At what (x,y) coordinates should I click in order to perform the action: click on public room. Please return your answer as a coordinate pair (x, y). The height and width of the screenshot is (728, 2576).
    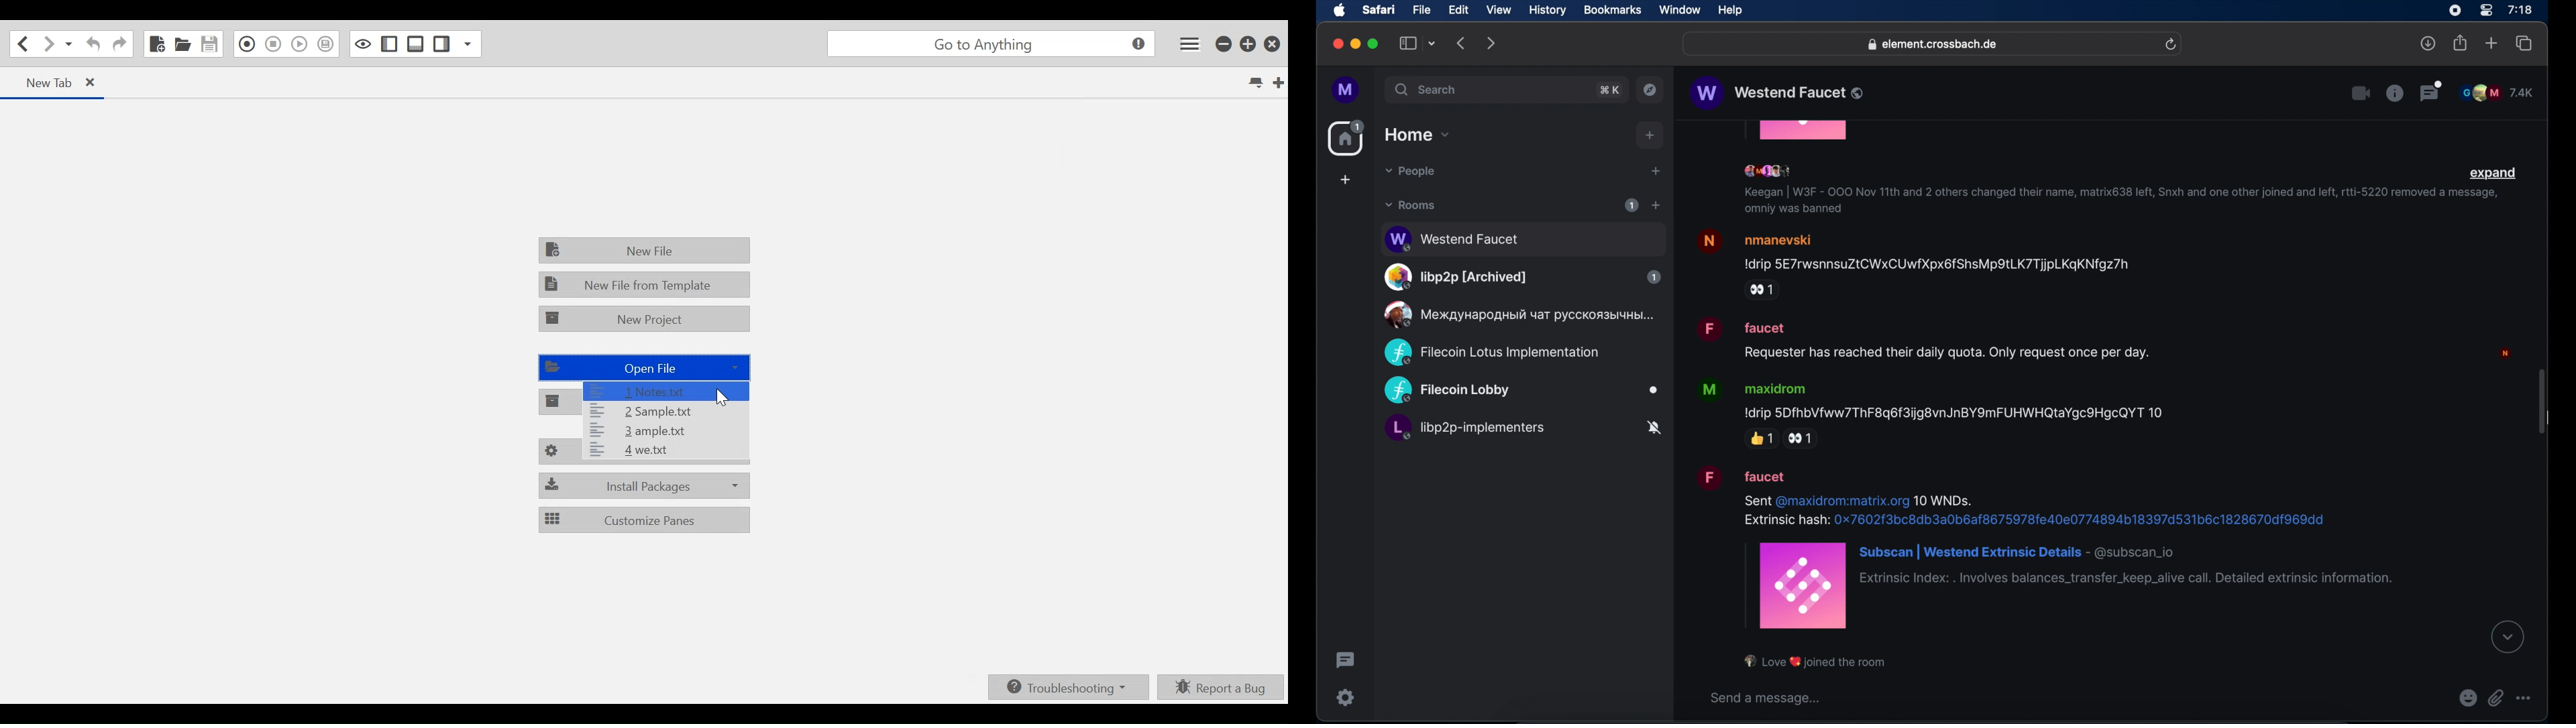
    Looking at the image, I should click on (1522, 430).